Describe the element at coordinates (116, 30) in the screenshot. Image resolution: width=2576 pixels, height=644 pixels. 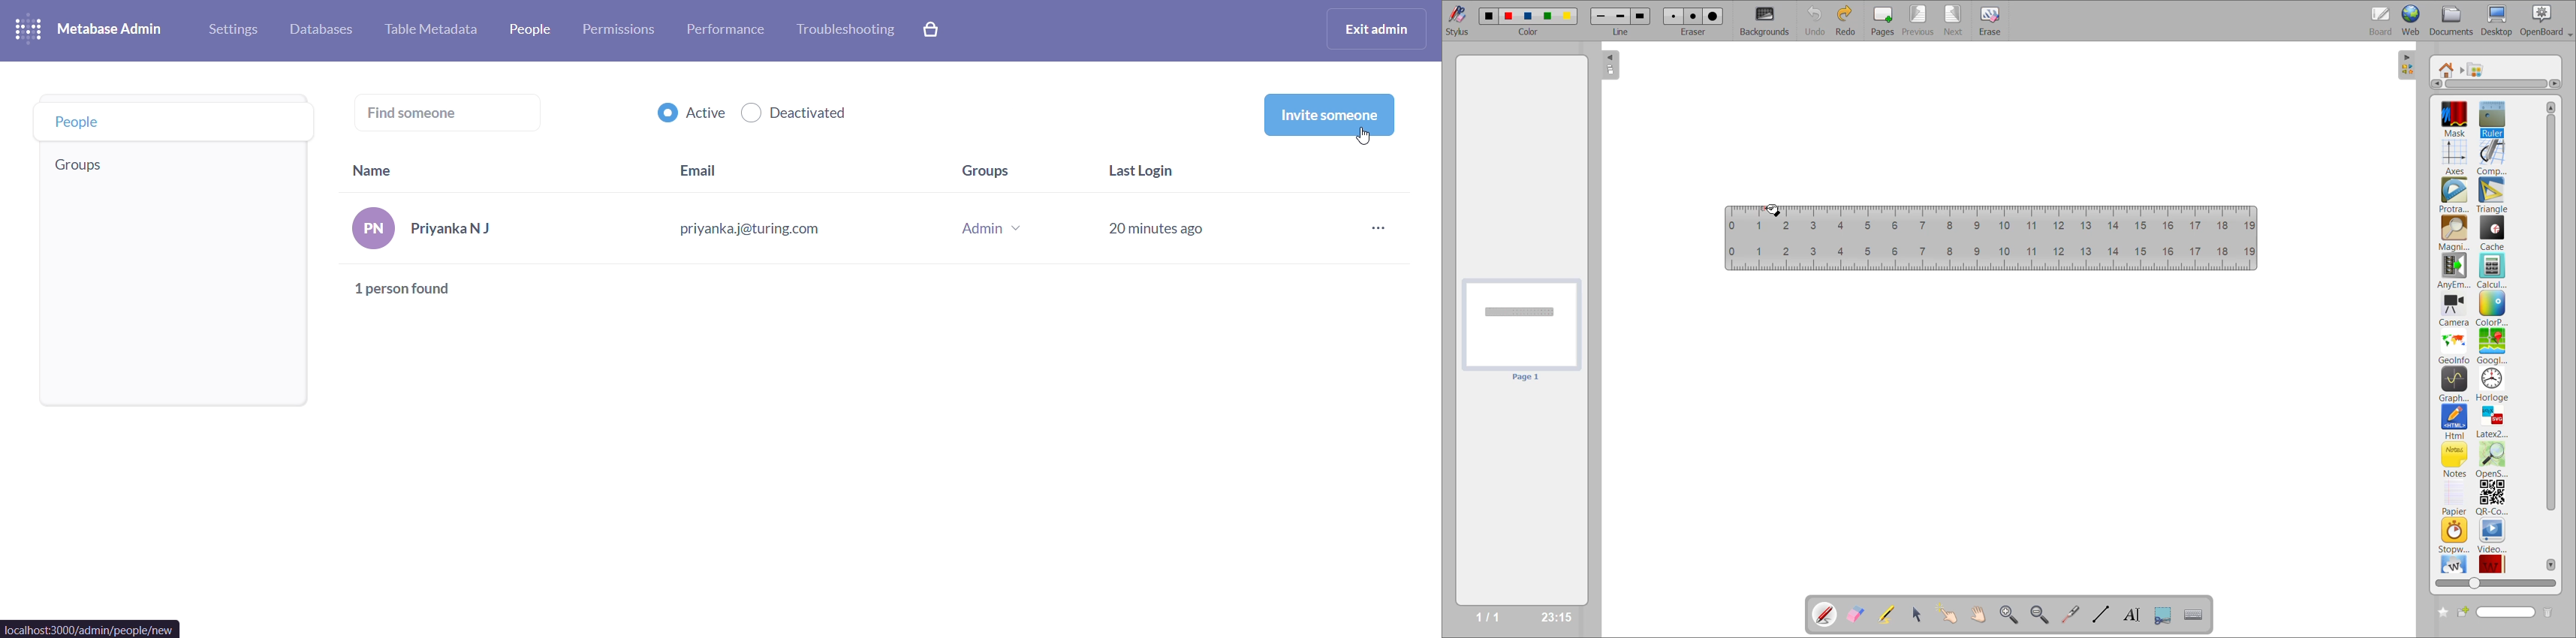
I see `metabase admin` at that location.